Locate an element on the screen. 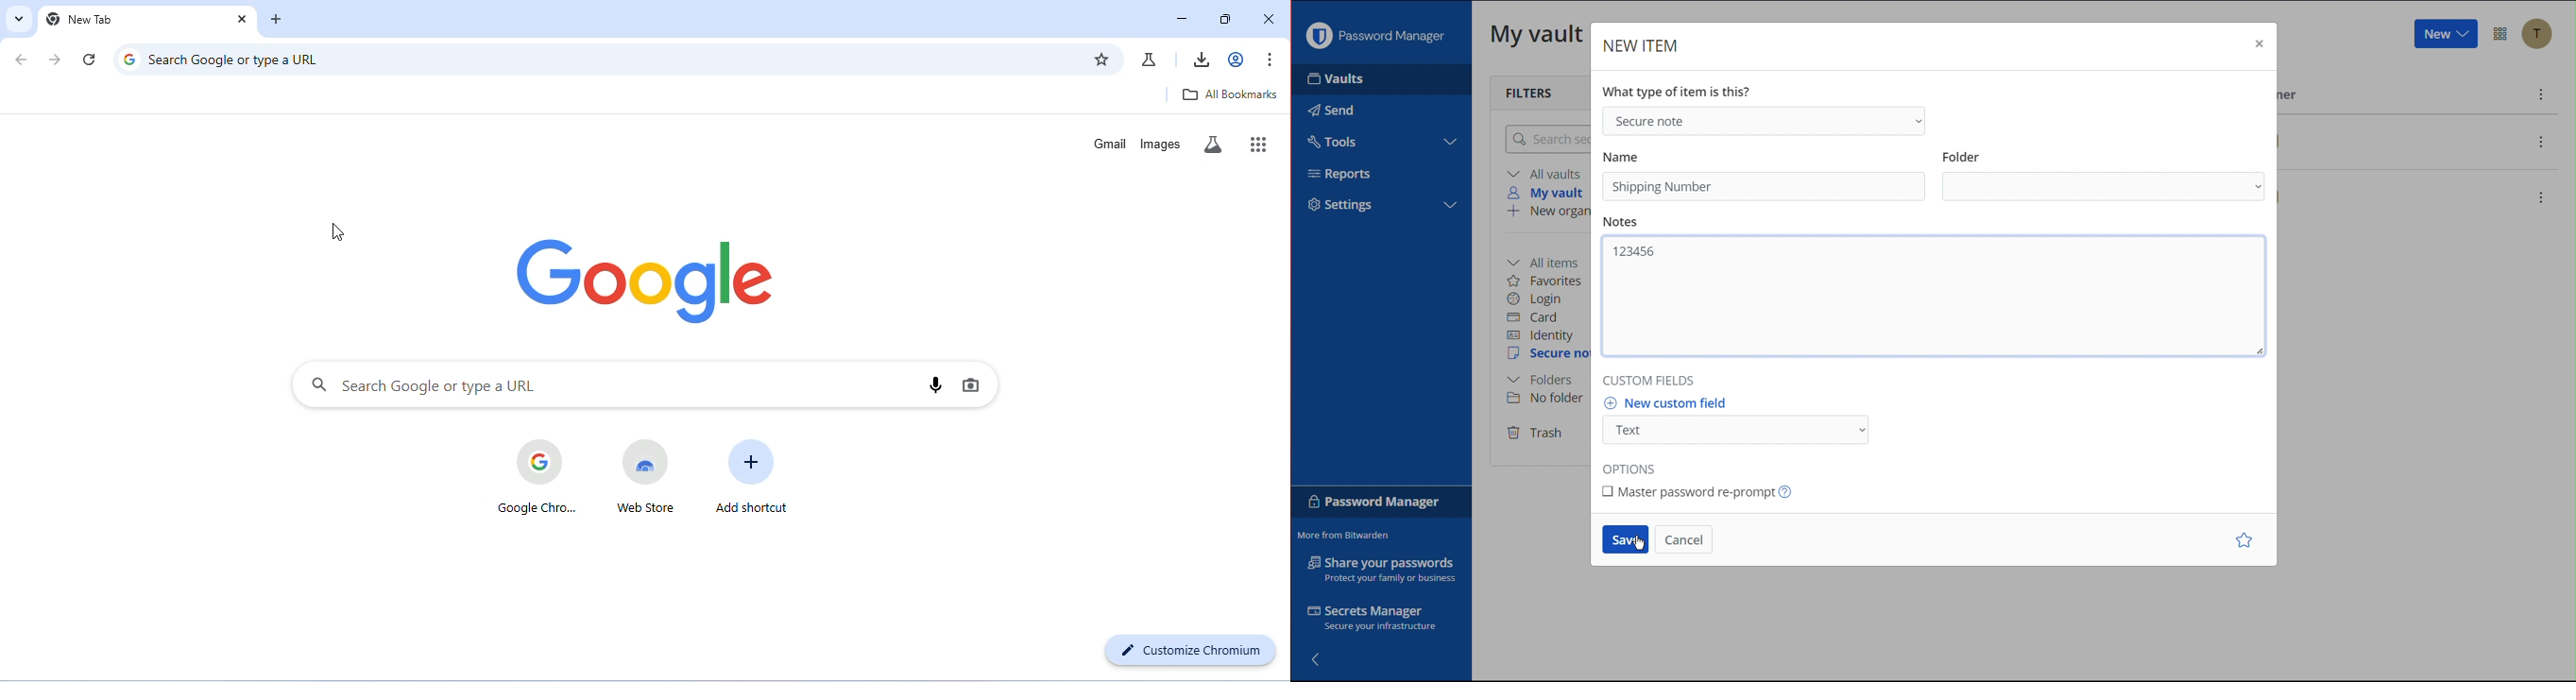 The image size is (2576, 700). Login is located at coordinates (1538, 299).